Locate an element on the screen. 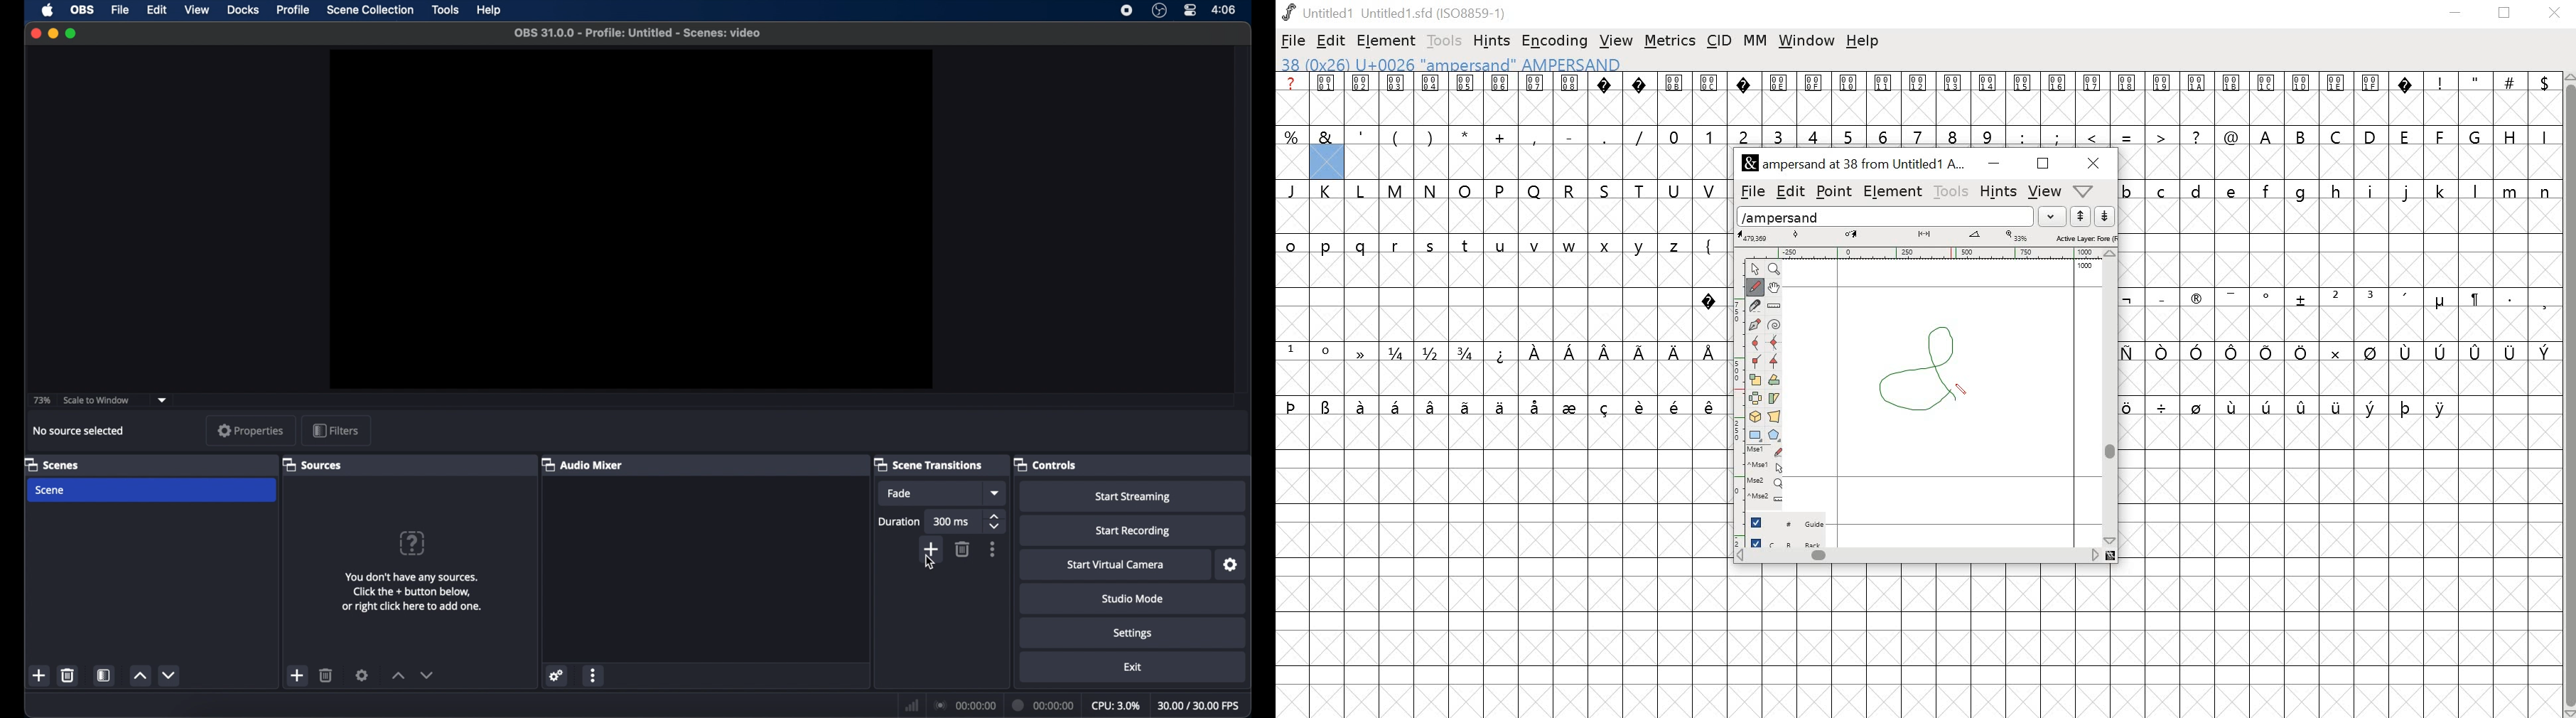 The image size is (2576, 728). add a tangent point is located at coordinates (1776, 363).